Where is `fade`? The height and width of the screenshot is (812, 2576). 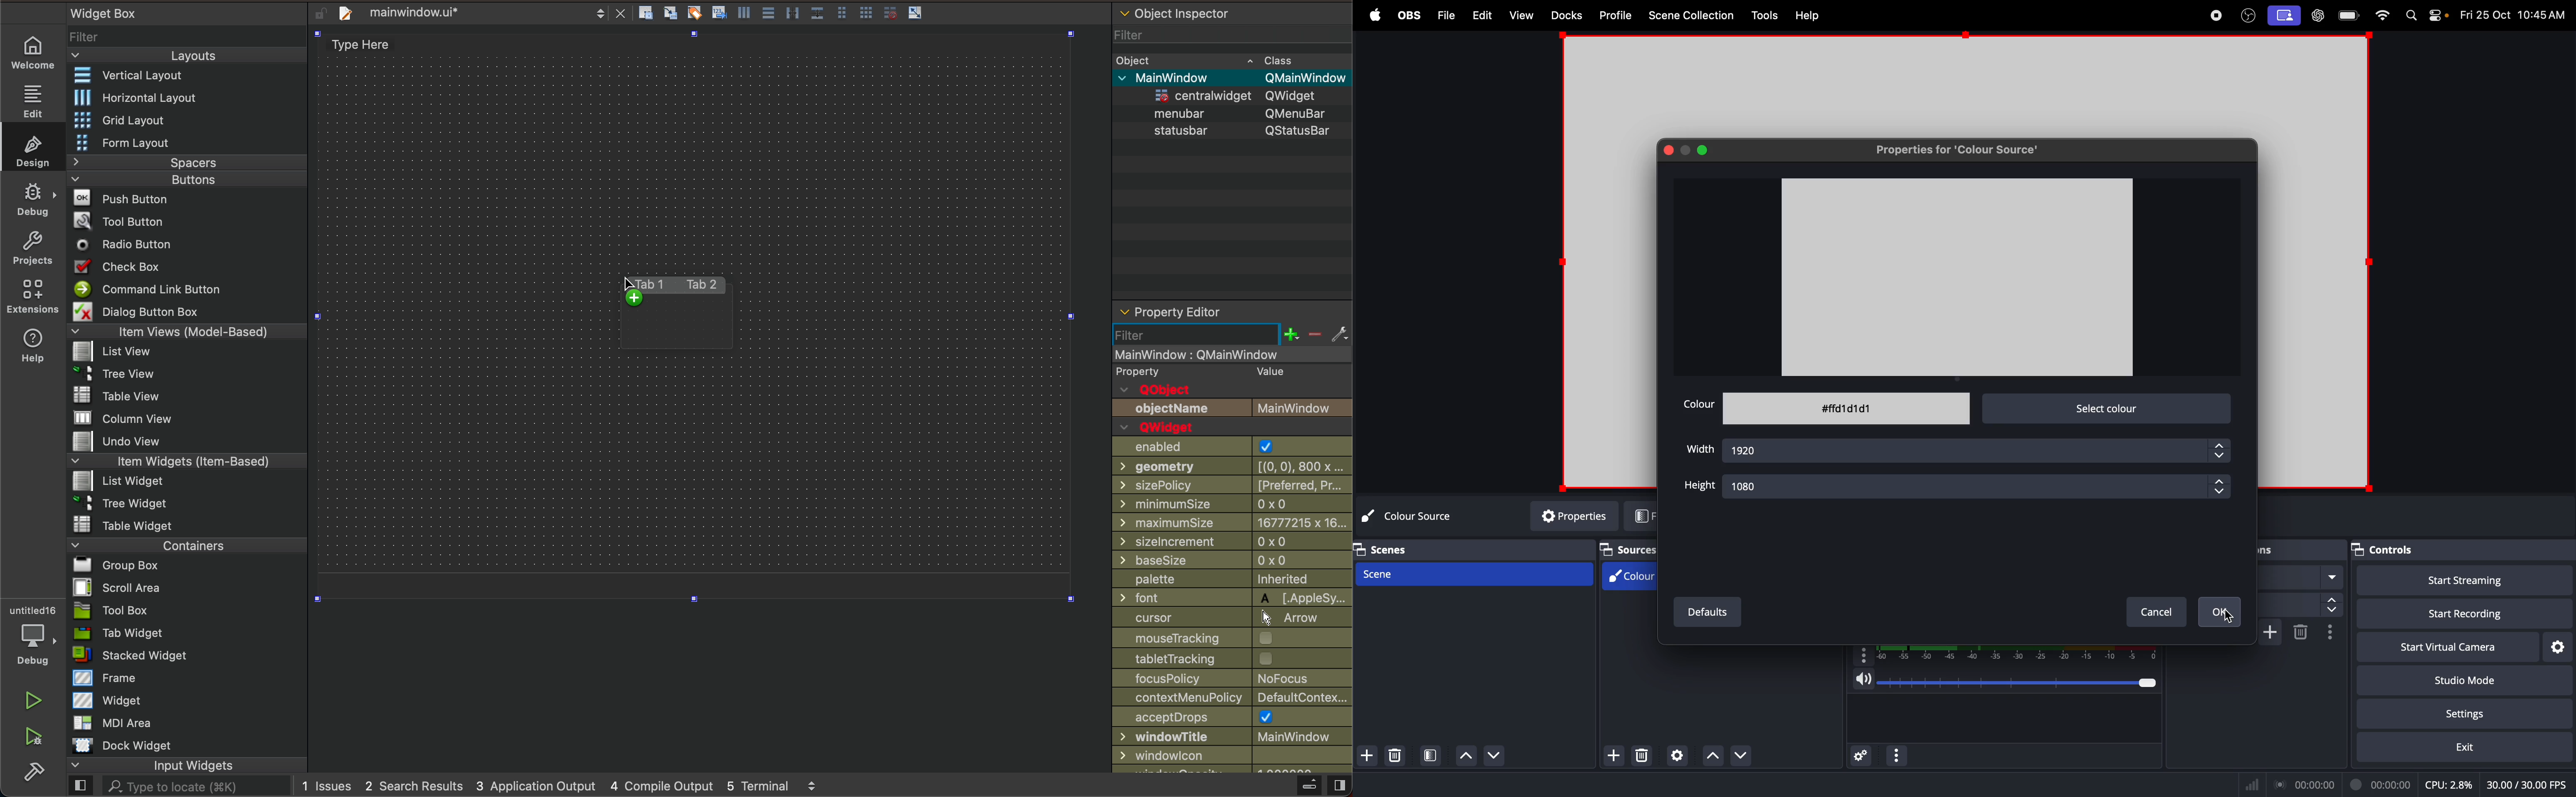 fade is located at coordinates (2303, 576).